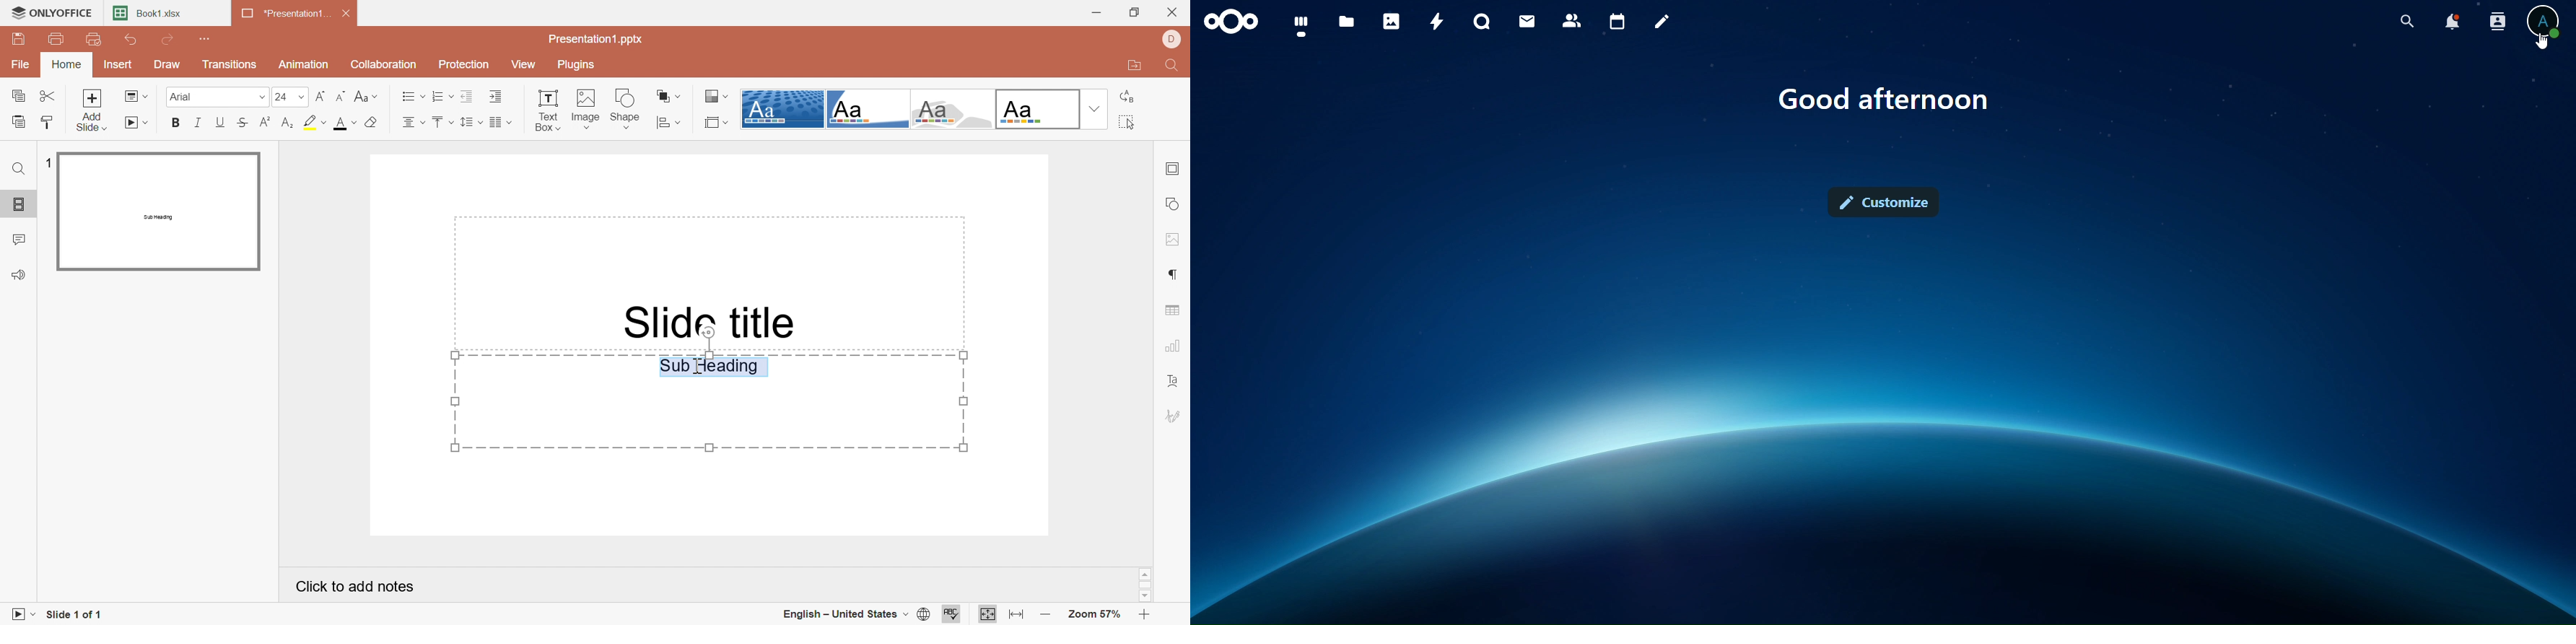 This screenshot has height=644, width=2576. What do you see at coordinates (1127, 98) in the screenshot?
I see `Replace` at bounding box center [1127, 98].